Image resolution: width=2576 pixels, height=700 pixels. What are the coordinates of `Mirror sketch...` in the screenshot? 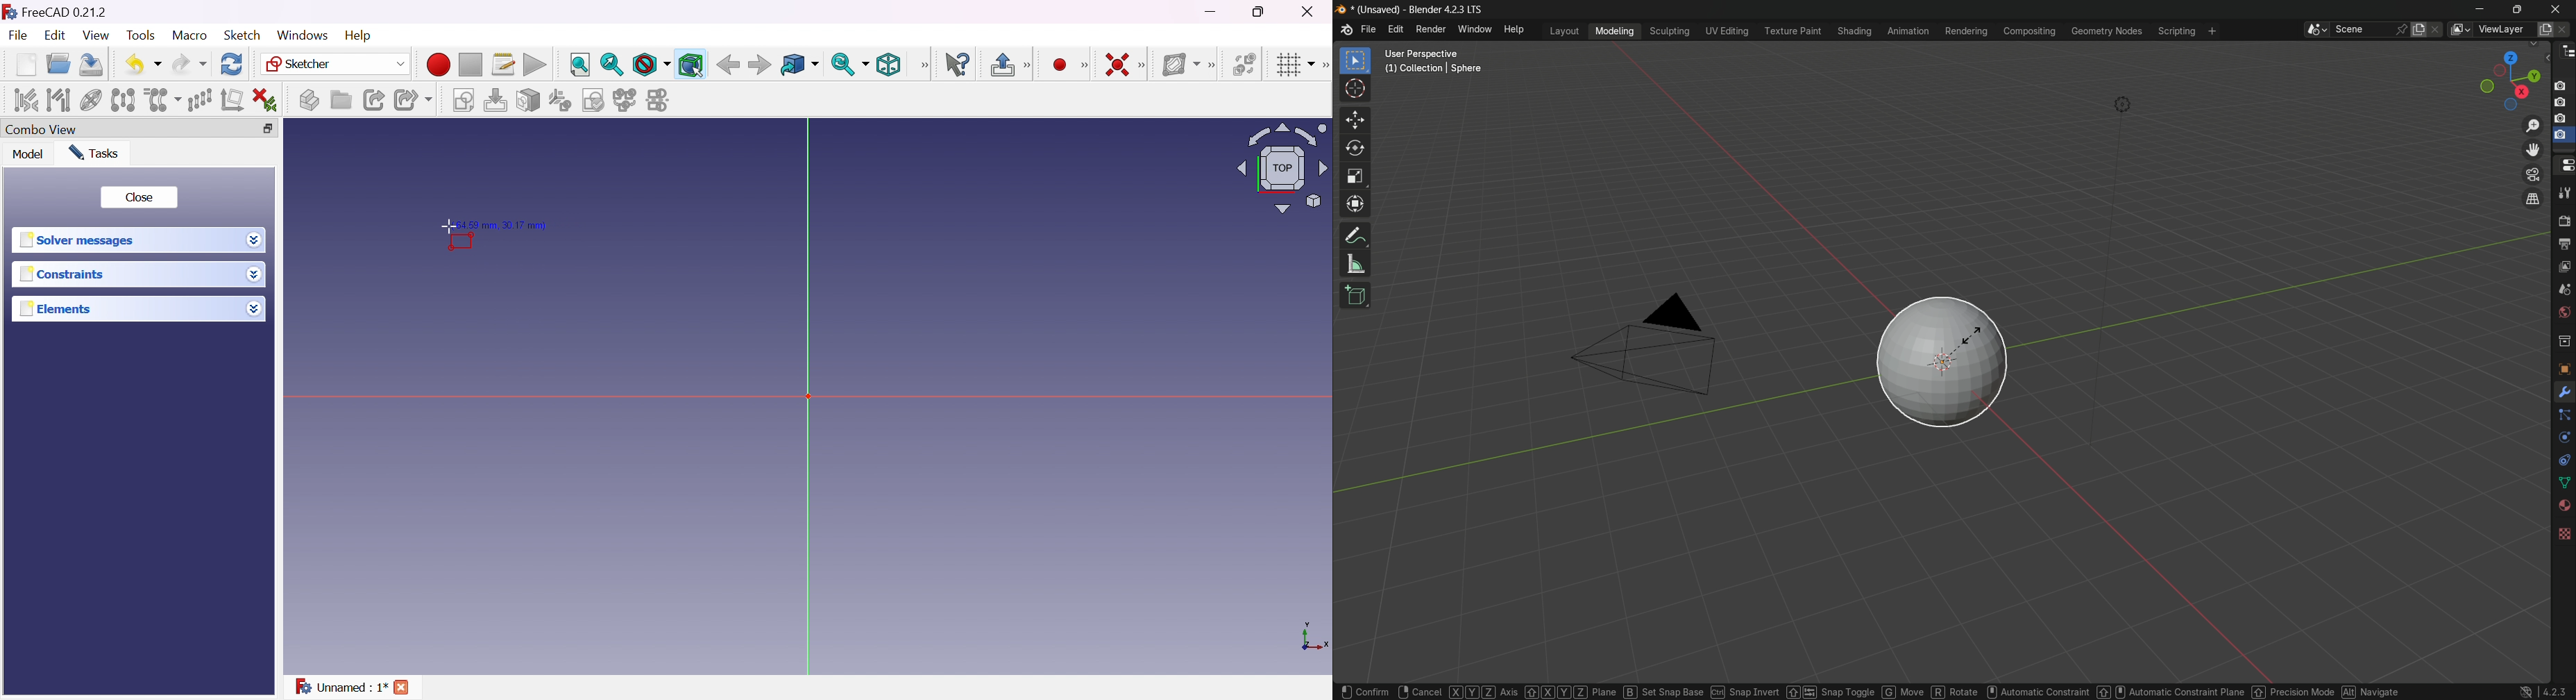 It's located at (659, 100).